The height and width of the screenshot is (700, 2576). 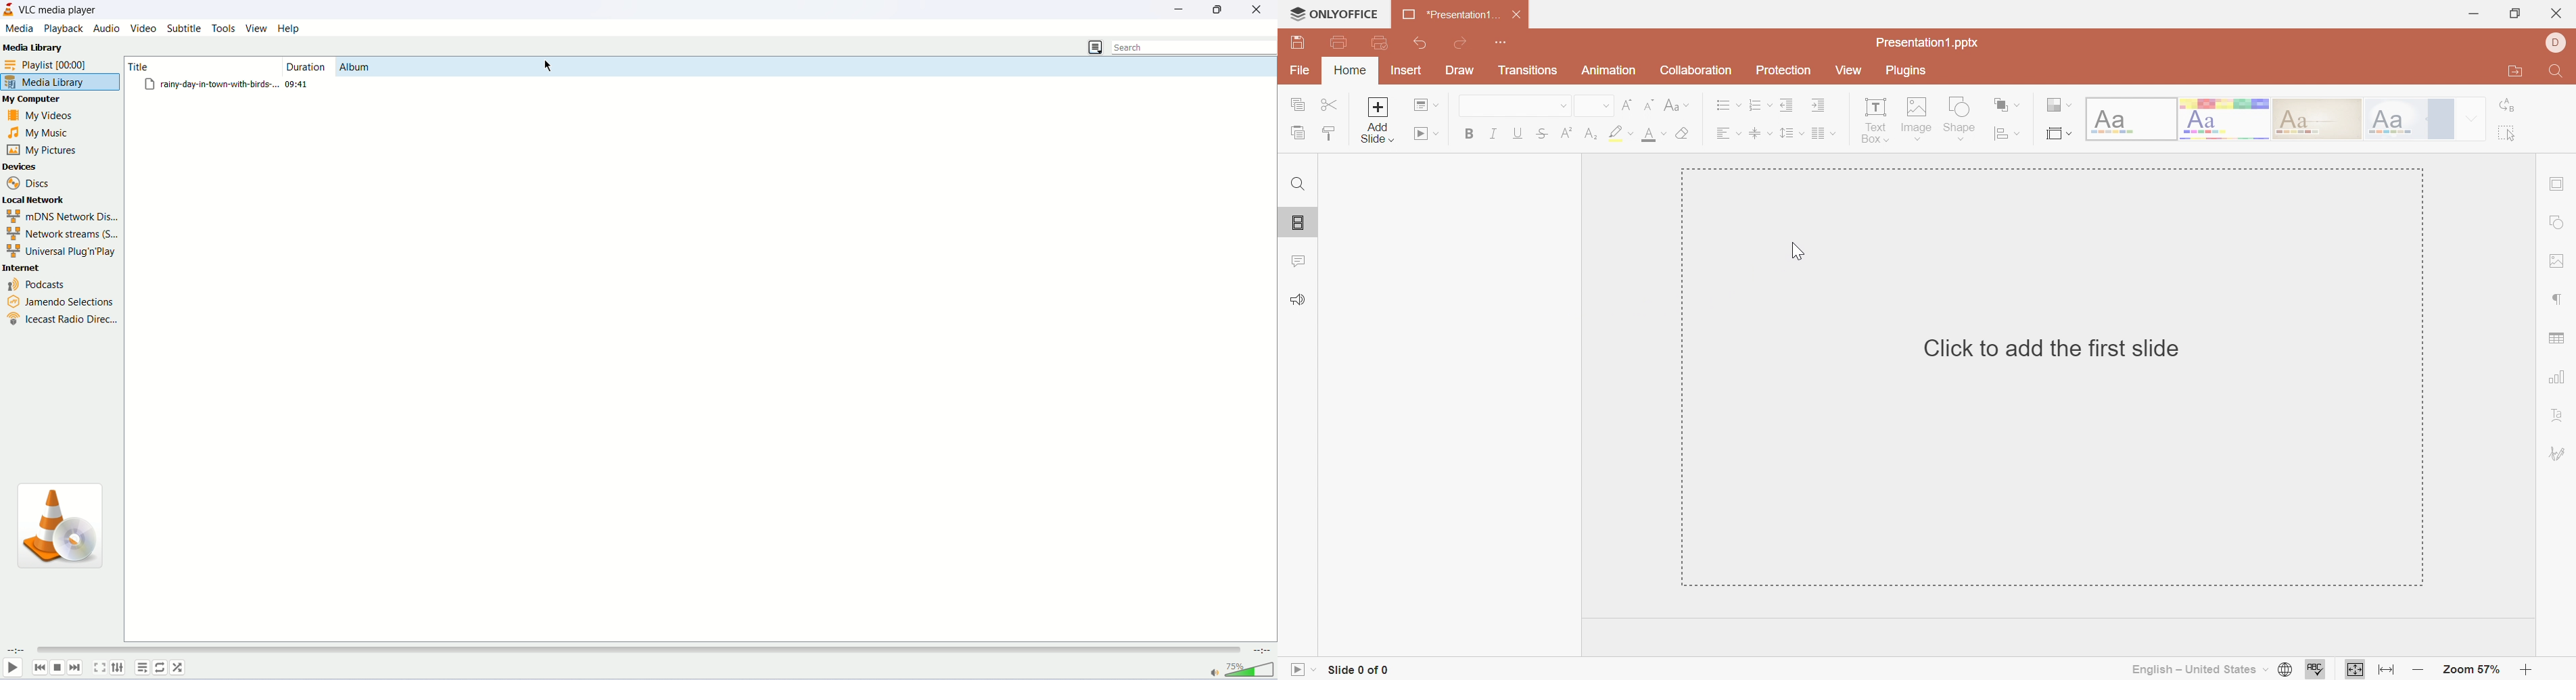 I want to click on Drop Down, so click(x=1664, y=132).